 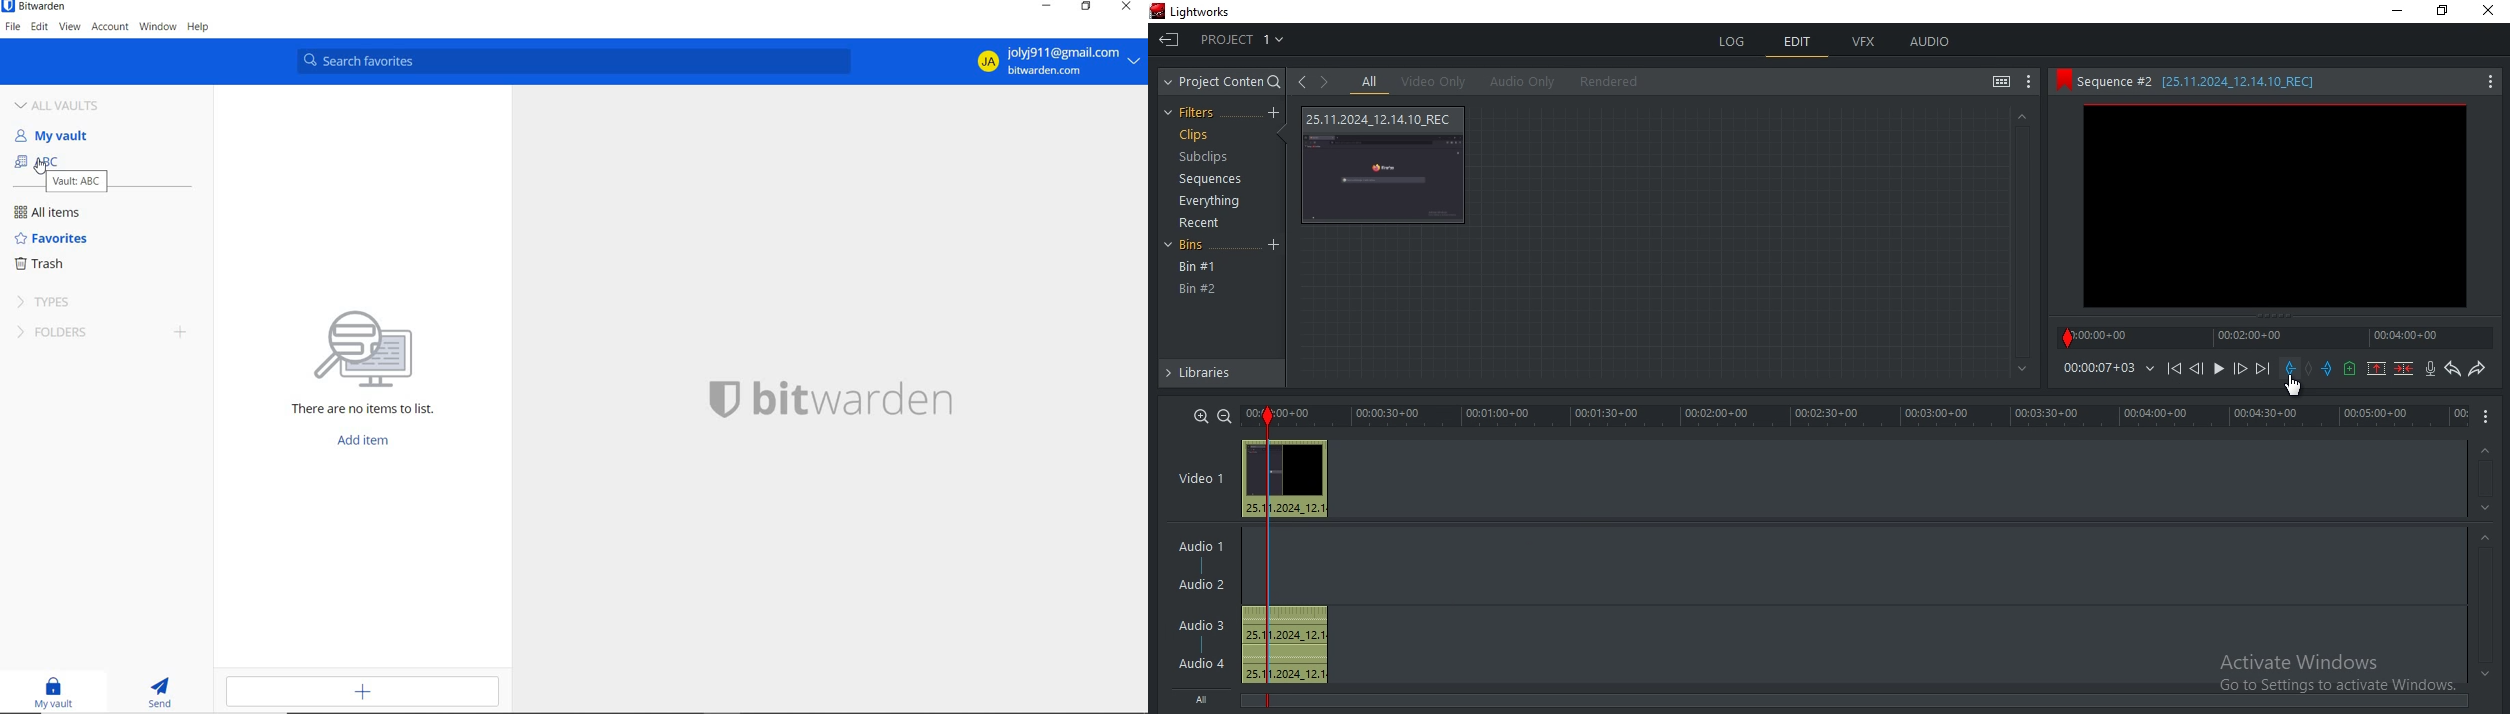 I want to click on All, so click(x=1207, y=700).